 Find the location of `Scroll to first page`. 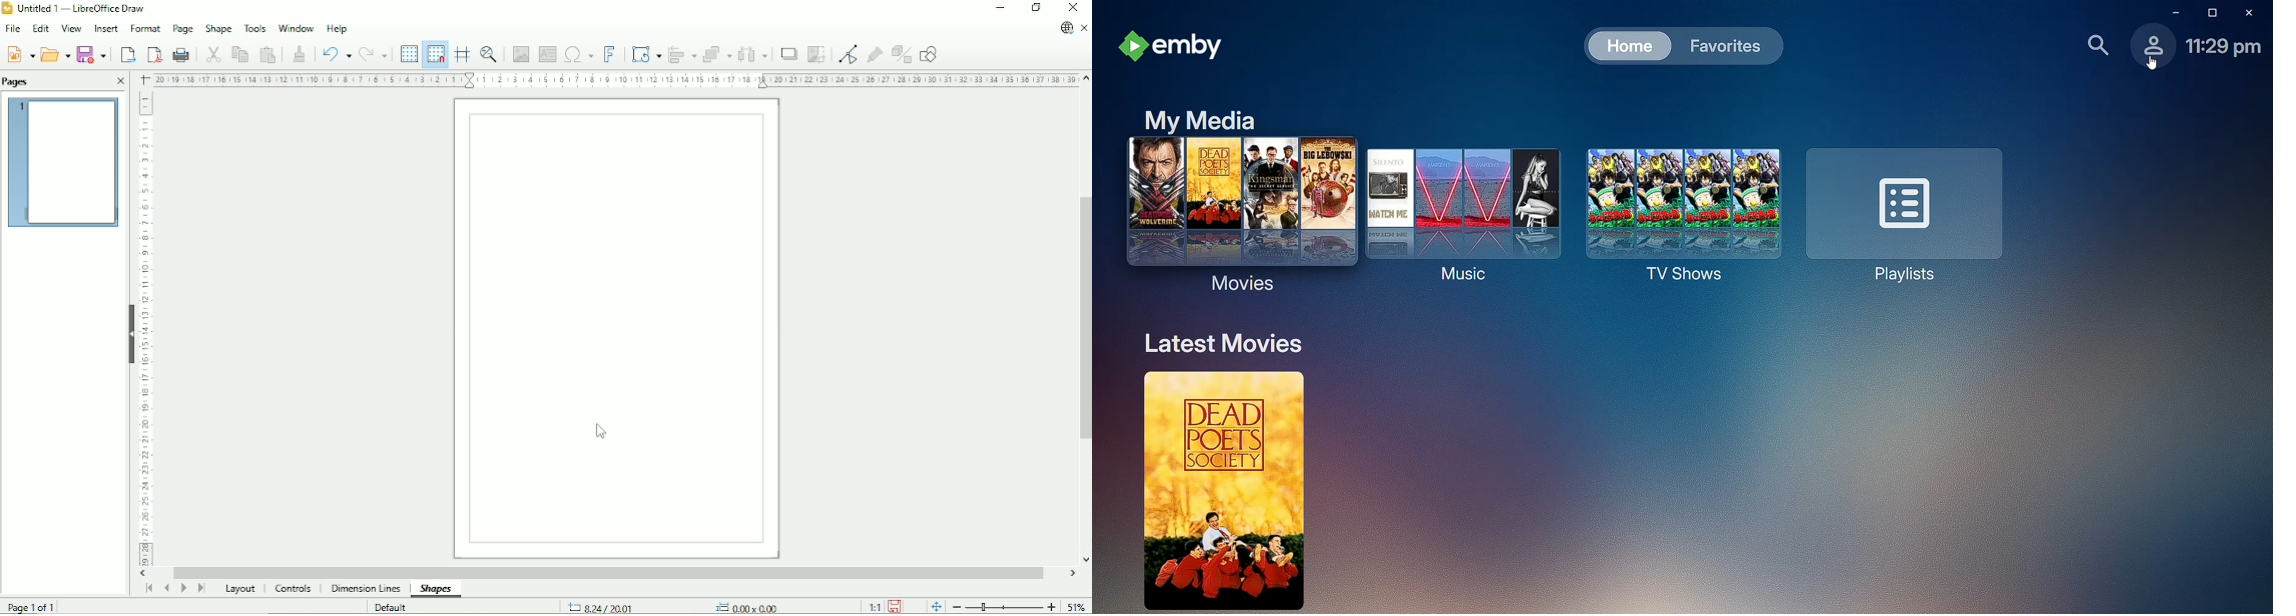

Scroll to first page is located at coordinates (148, 589).